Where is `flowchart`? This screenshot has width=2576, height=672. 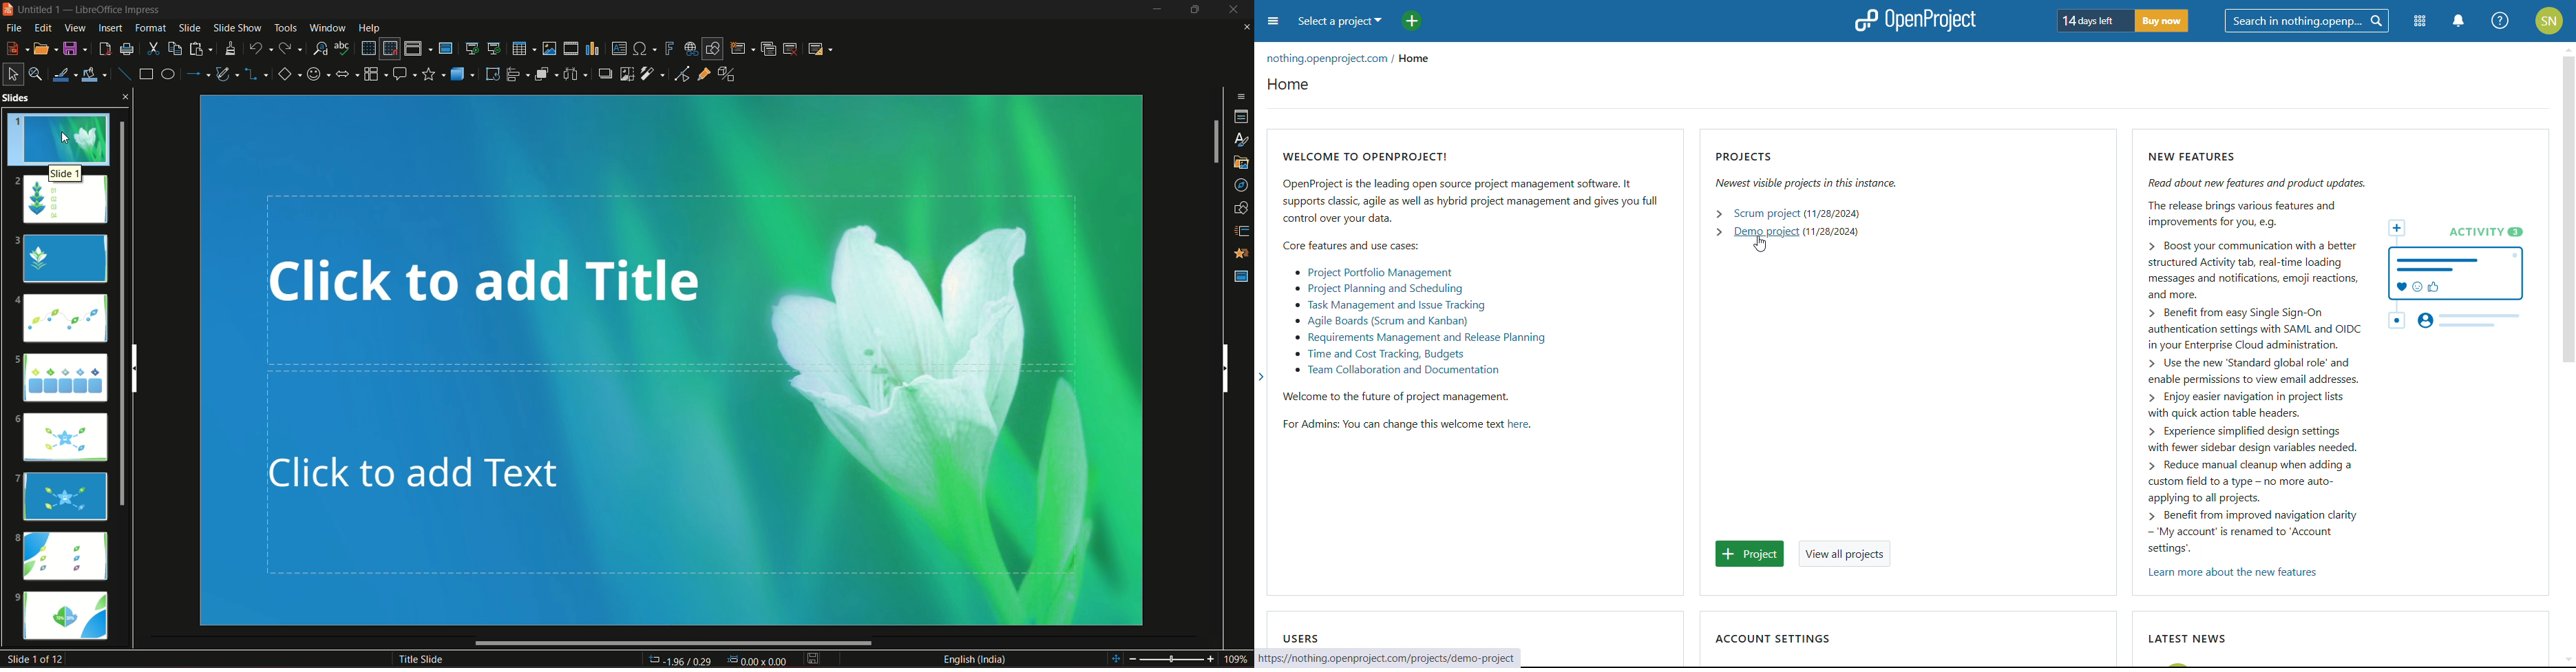
flowchart is located at coordinates (375, 73).